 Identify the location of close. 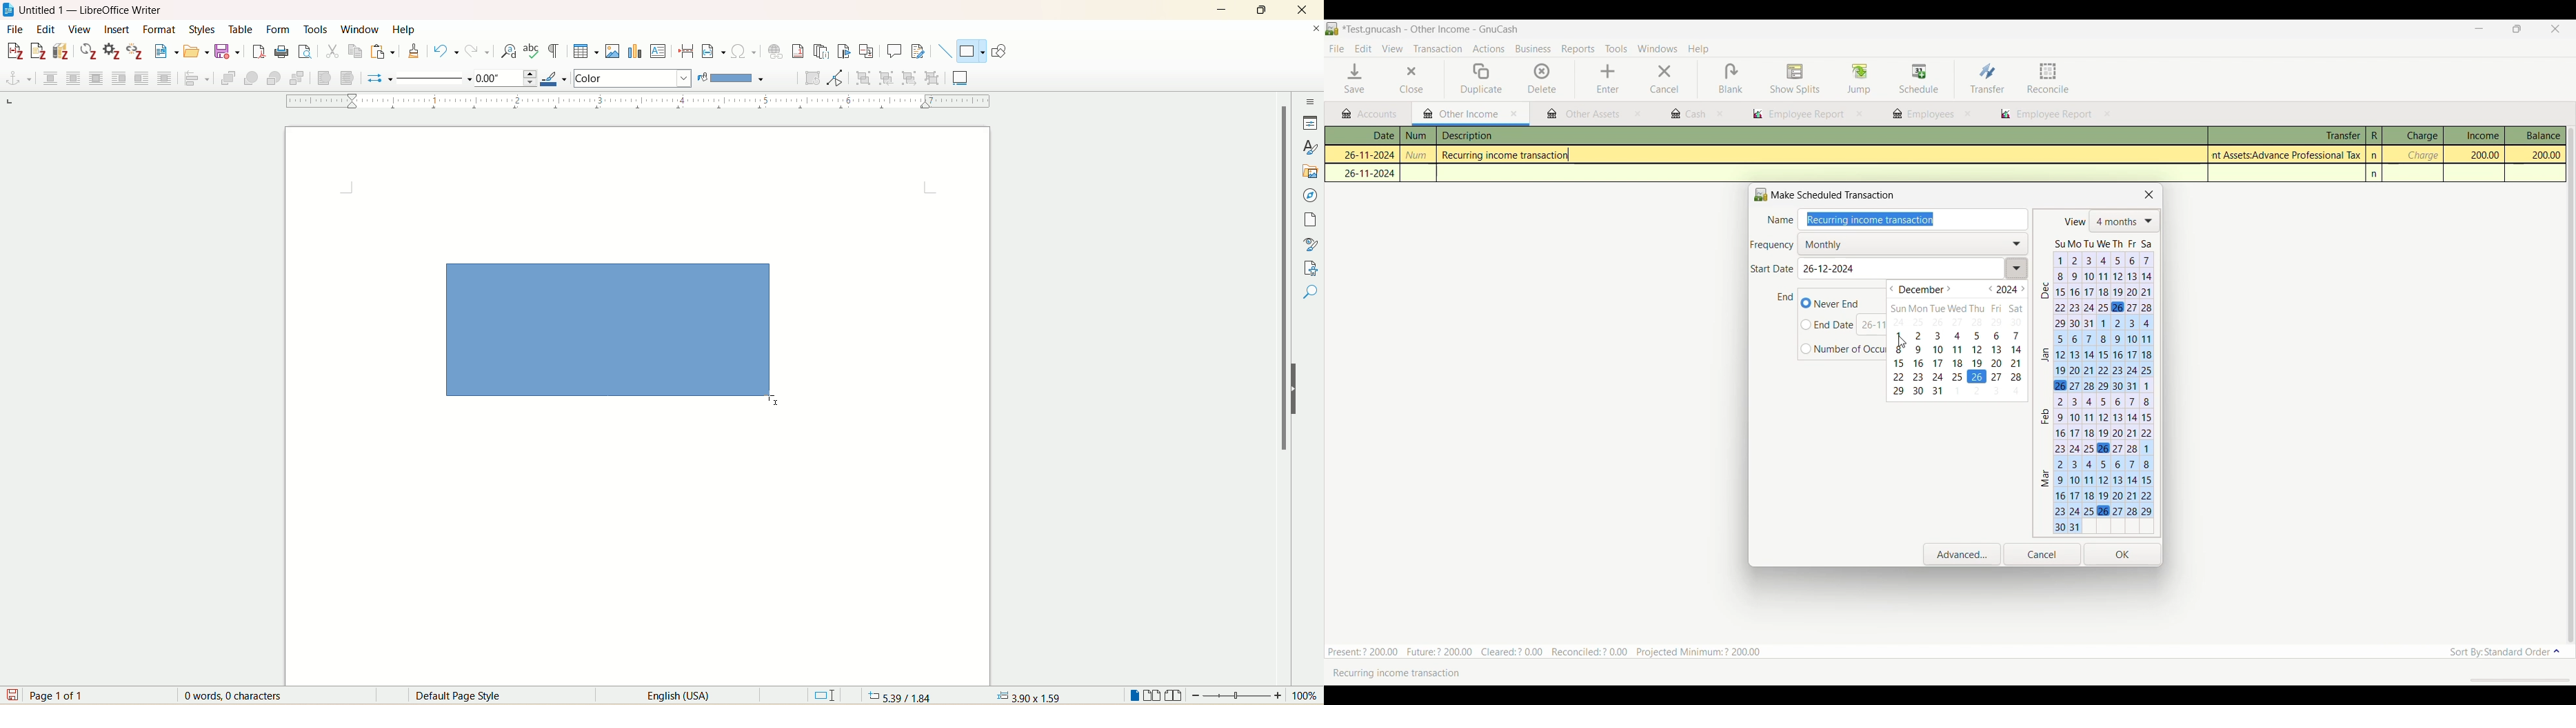
(1638, 116).